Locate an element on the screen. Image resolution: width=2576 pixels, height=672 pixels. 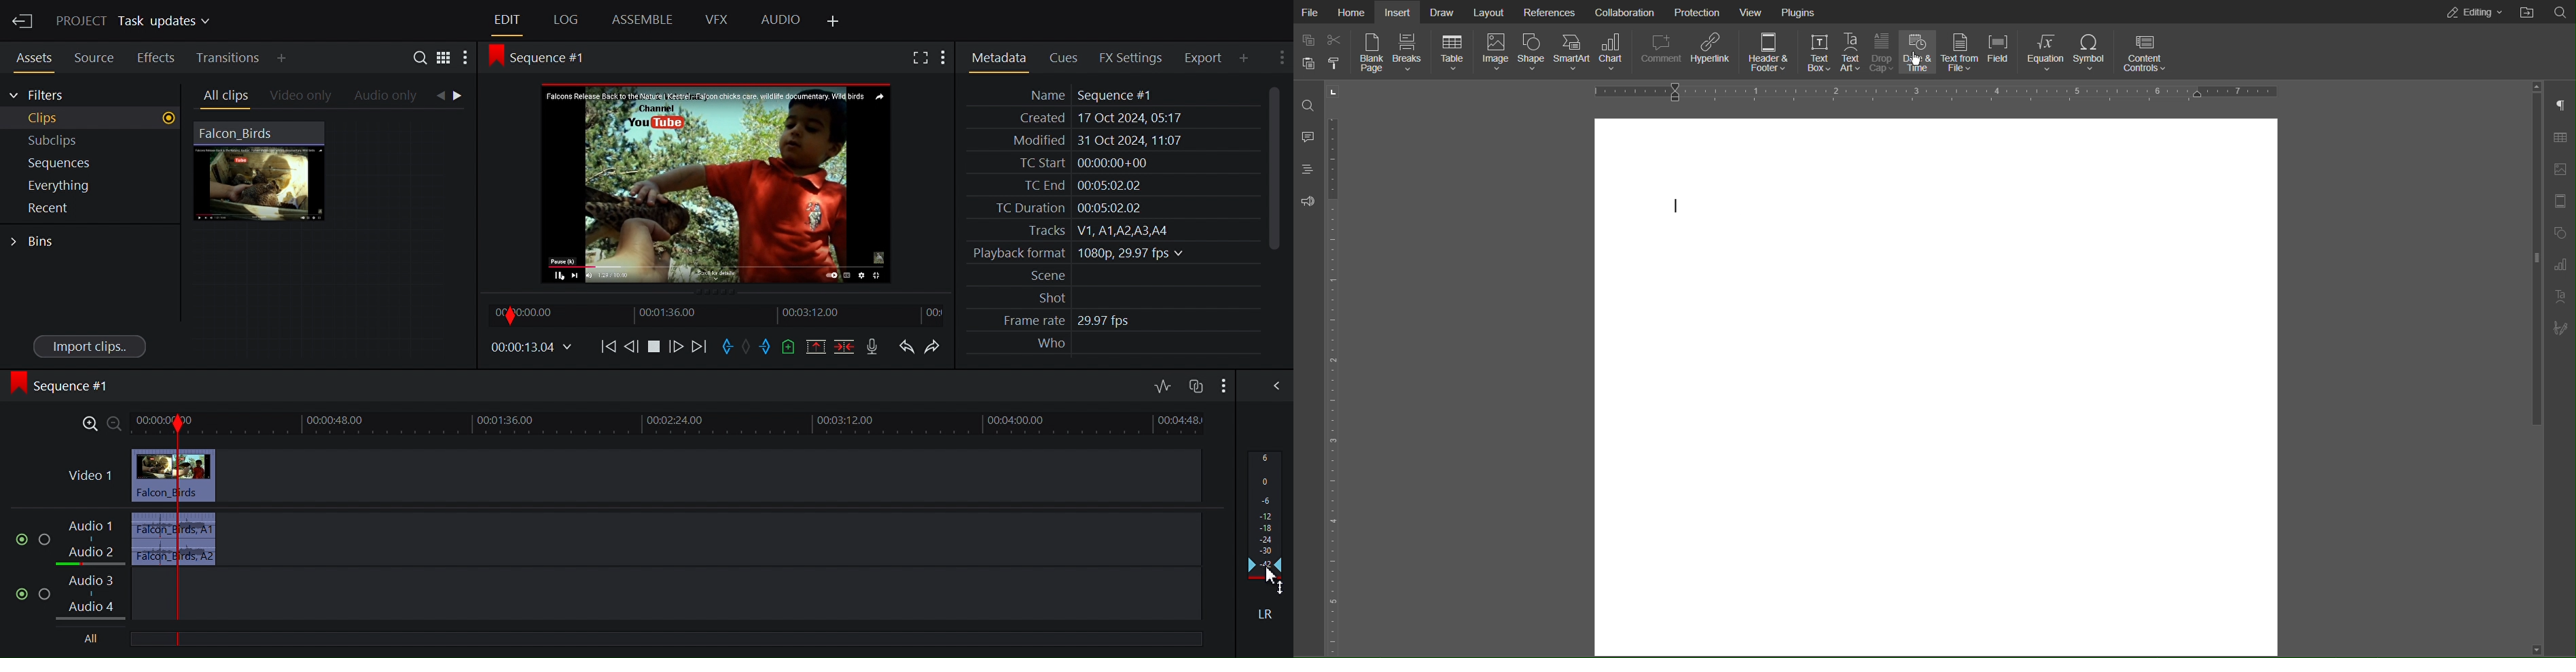
Modified 31 Oct 2024, 11:06 is located at coordinates (1090, 141).